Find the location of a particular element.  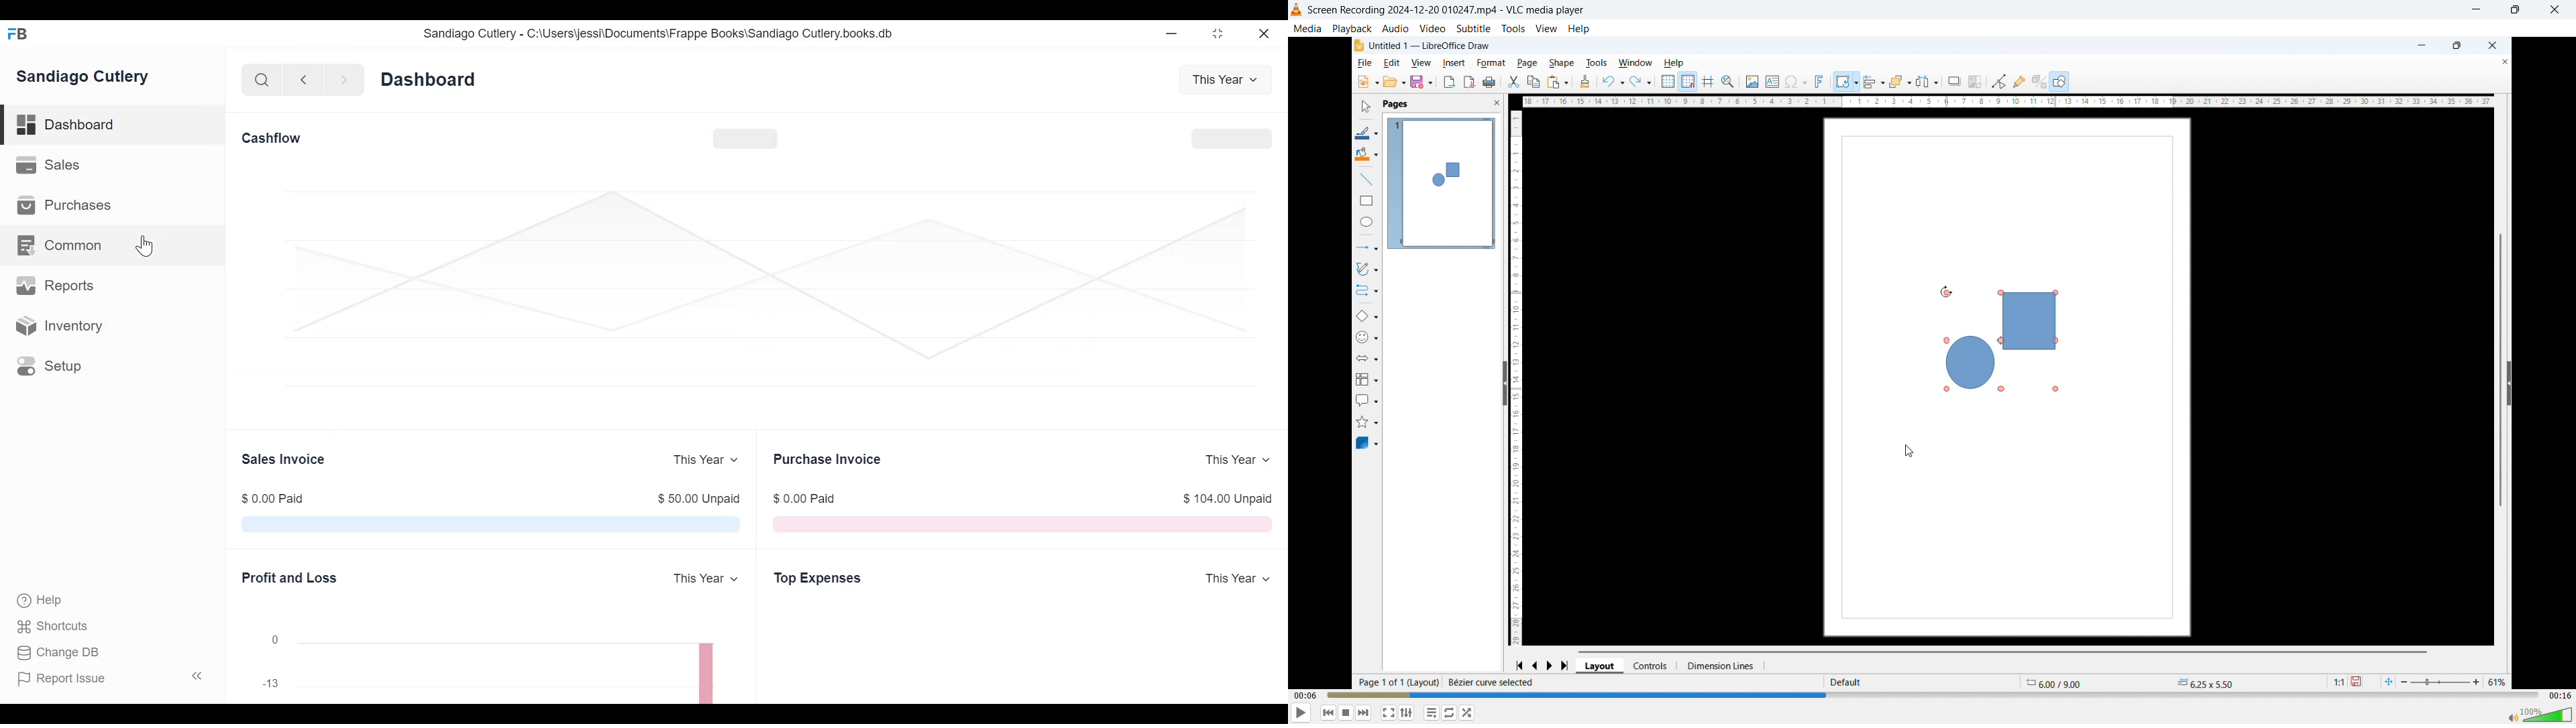

This Year  is located at coordinates (1222, 80).